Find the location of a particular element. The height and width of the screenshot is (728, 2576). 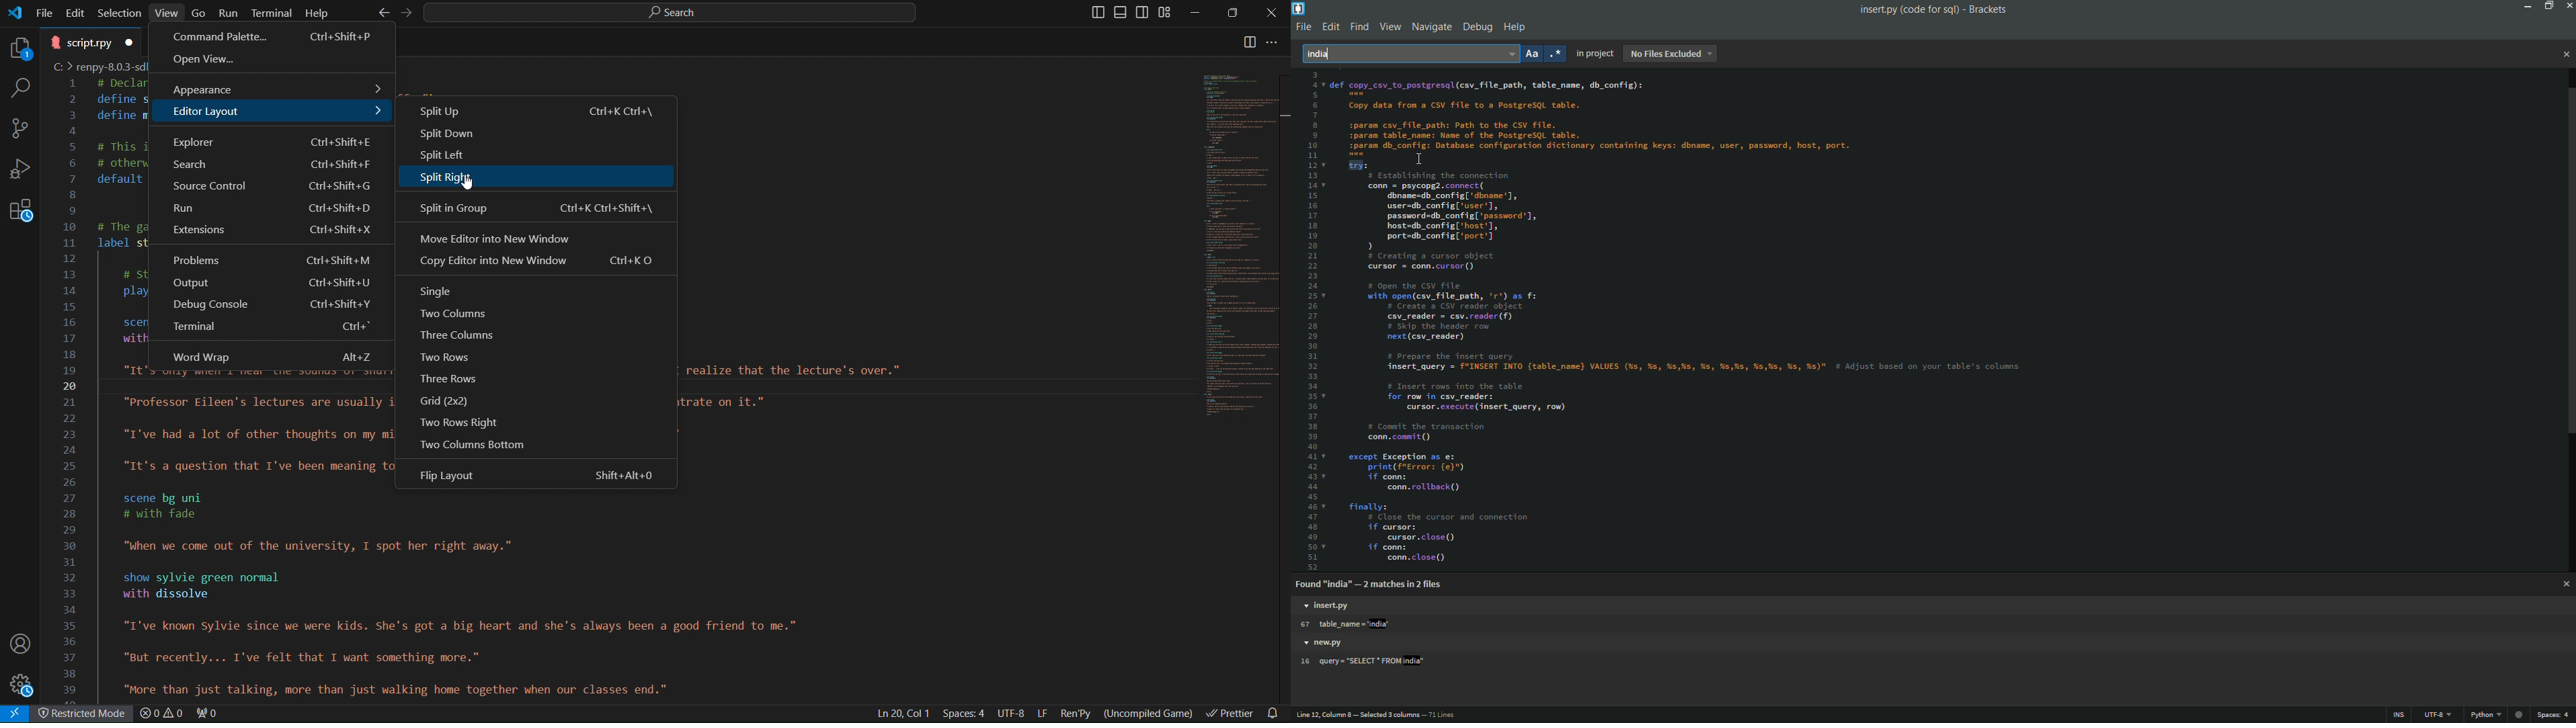

Split Down is located at coordinates (537, 136).